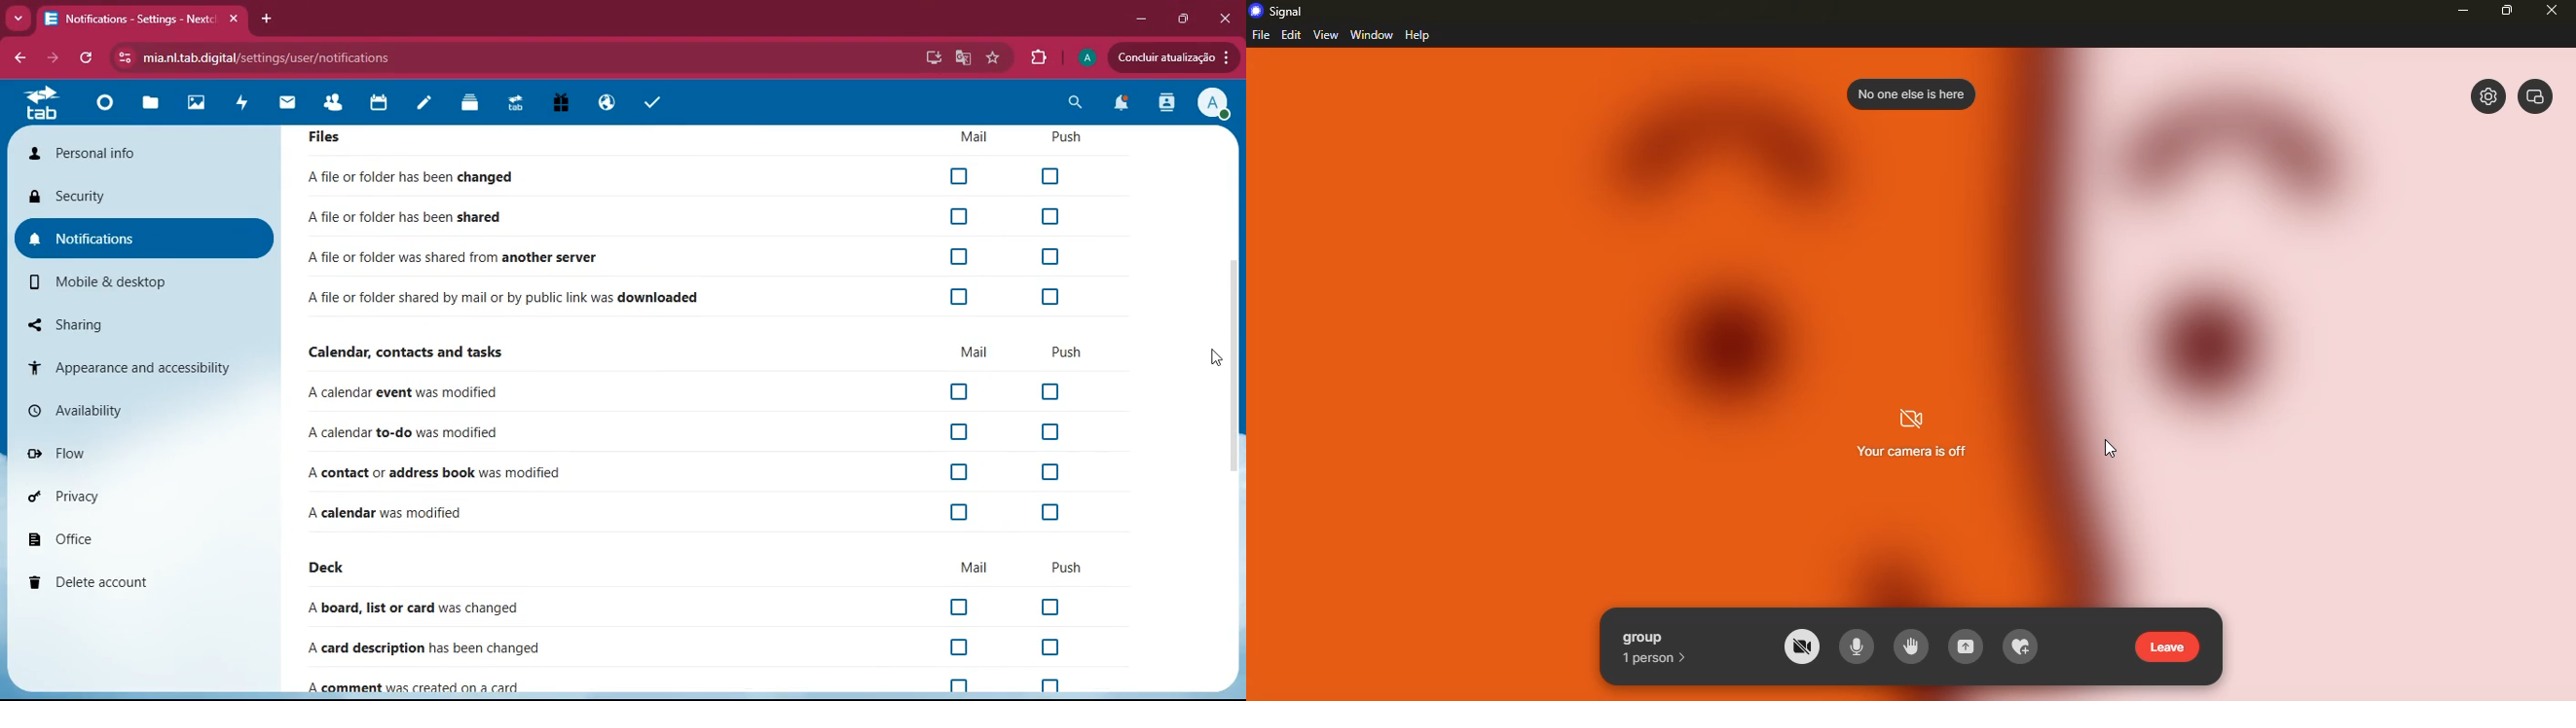 This screenshot has width=2576, height=728. What do you see at coordinates (414, 218) in the screenshot?
I see `file shared` at bounding box center [414, 218].